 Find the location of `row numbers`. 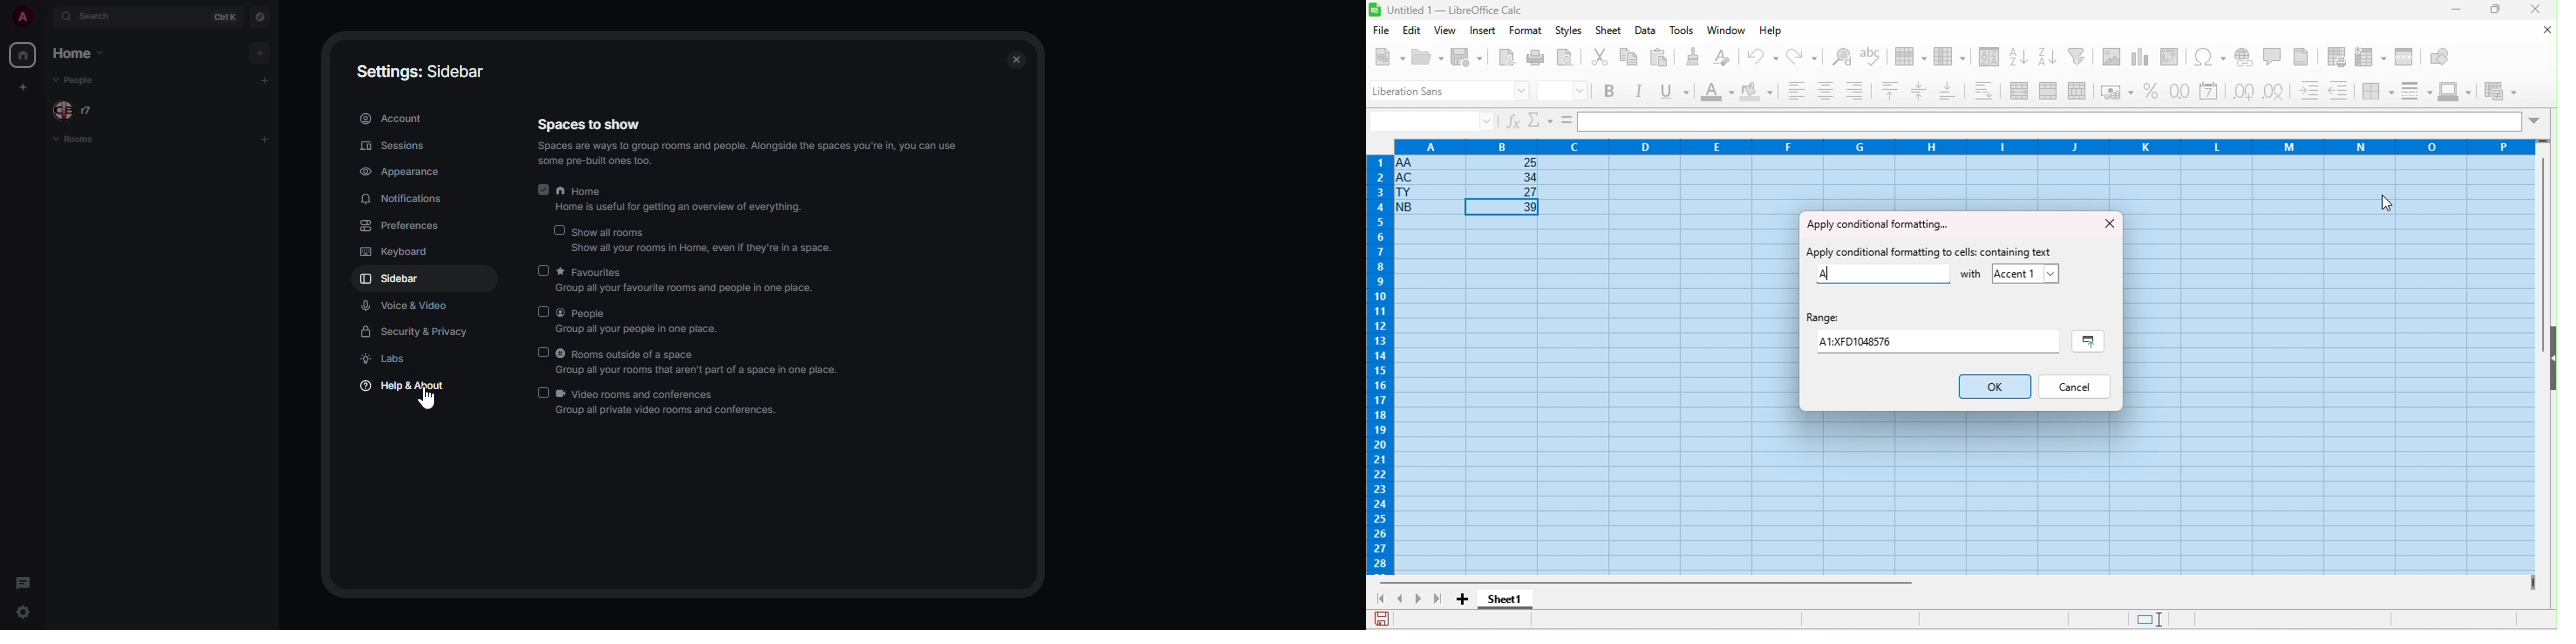

row numbers is located at coordinates (1379, 366).